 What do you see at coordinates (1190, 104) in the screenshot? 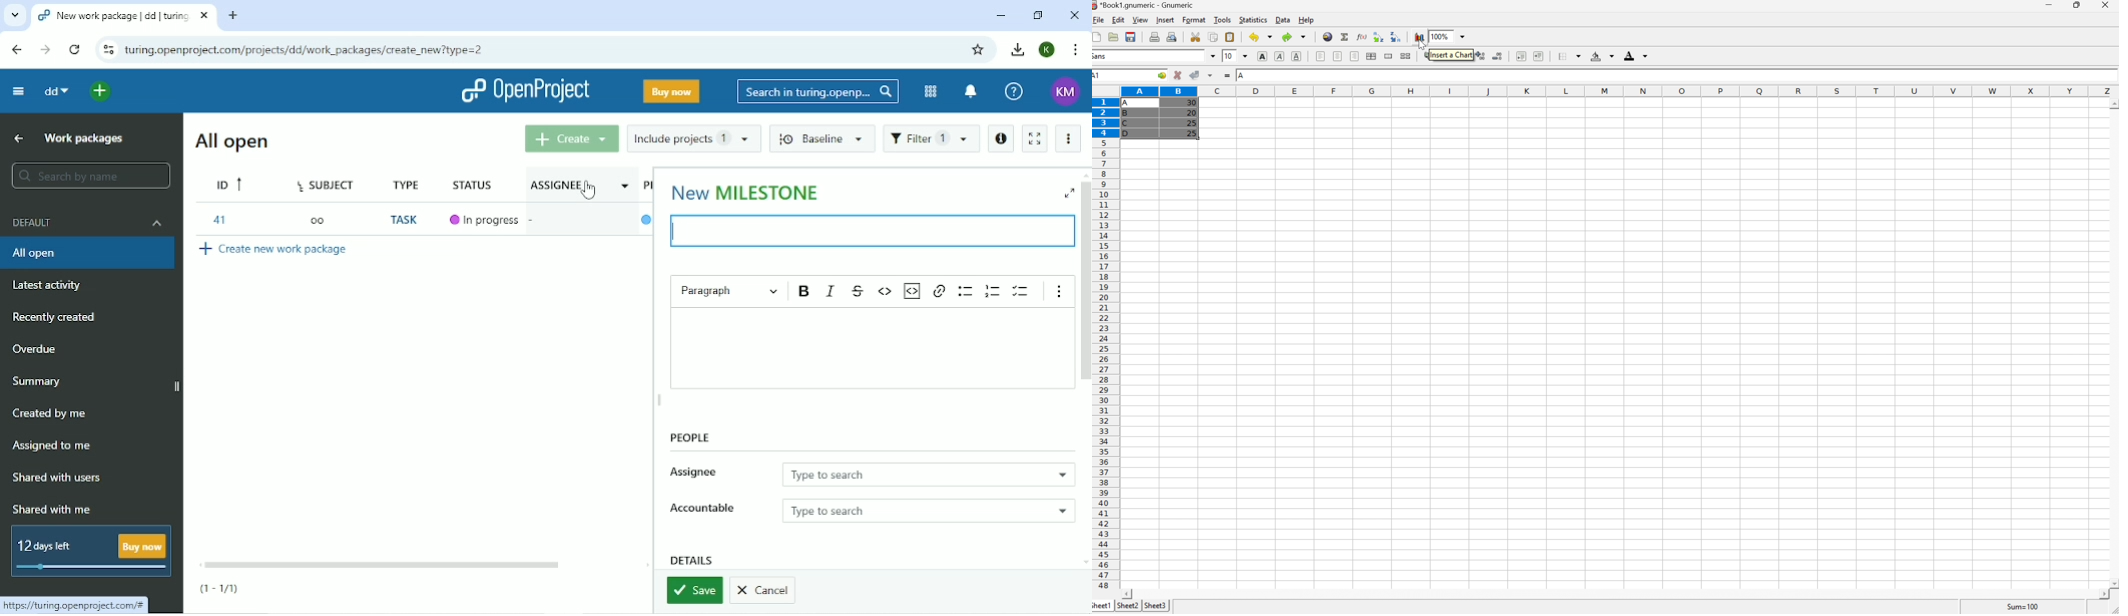
I see `30` at bounding box center [1190, 104].